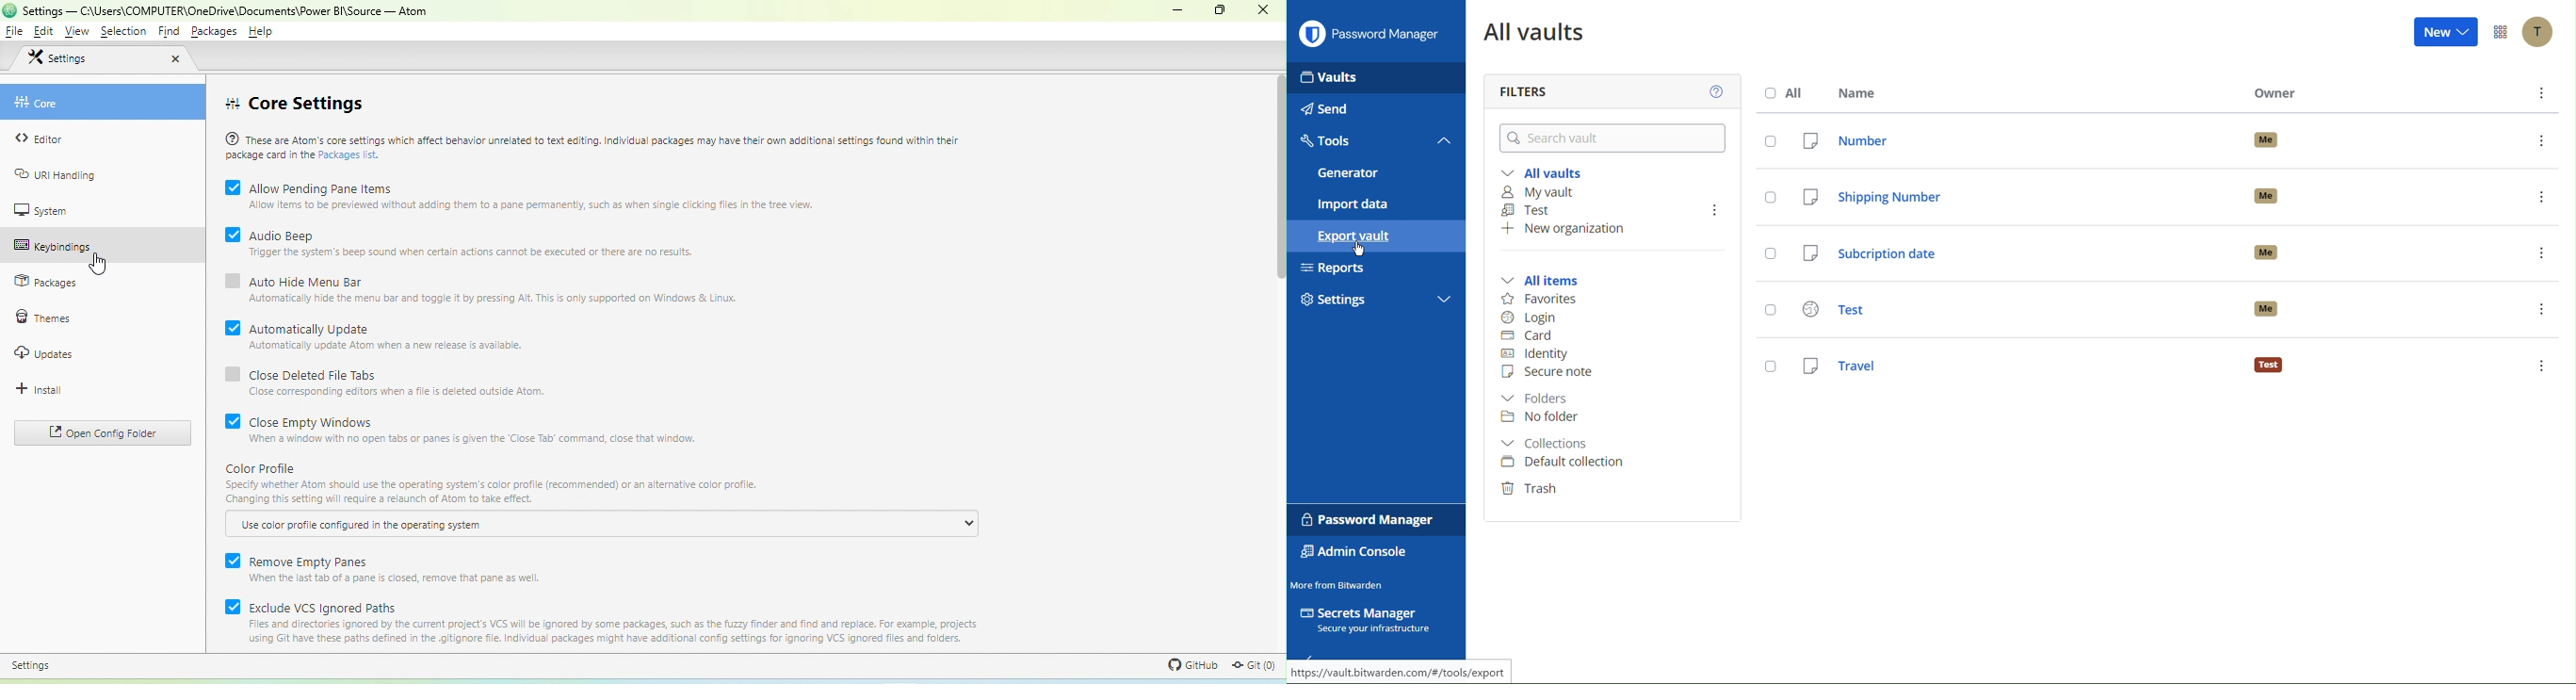 The width and height of the screenshot is (2576, 700). I want to click on system, so click(41, 211).